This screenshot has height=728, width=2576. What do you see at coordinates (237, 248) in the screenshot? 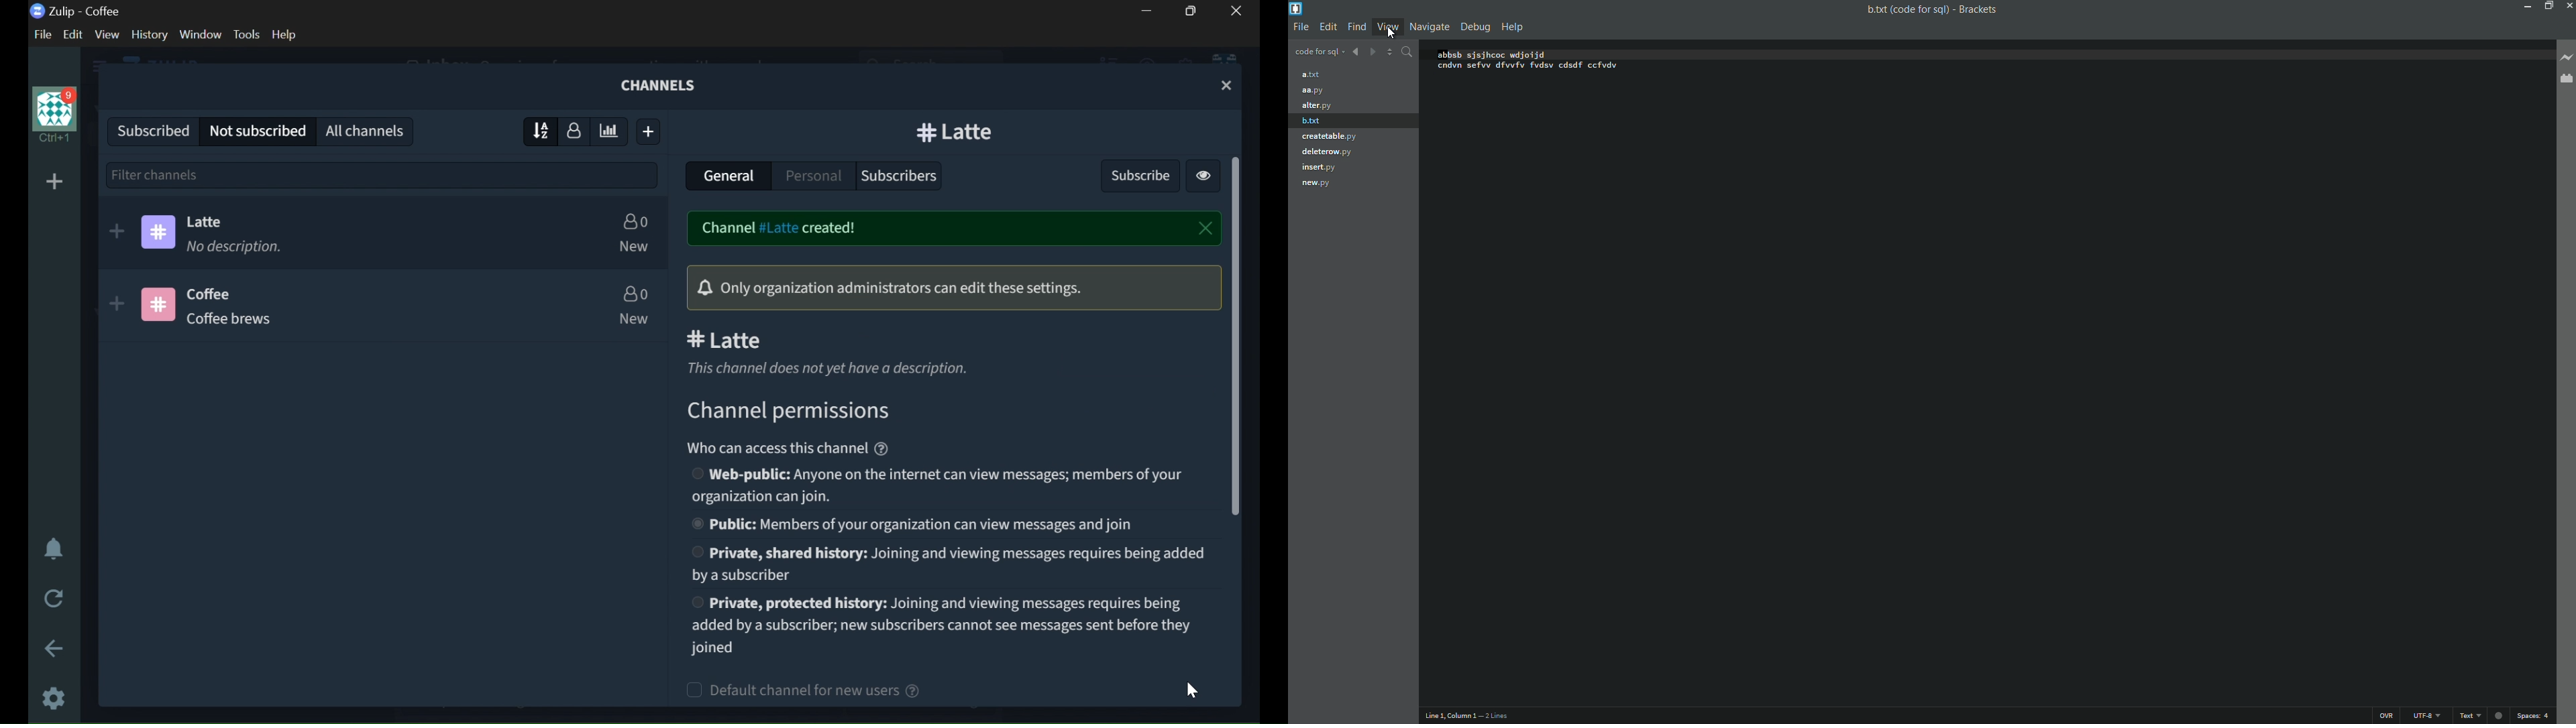
I see `no DESCRIPTION` at bounding box center [237, 248].